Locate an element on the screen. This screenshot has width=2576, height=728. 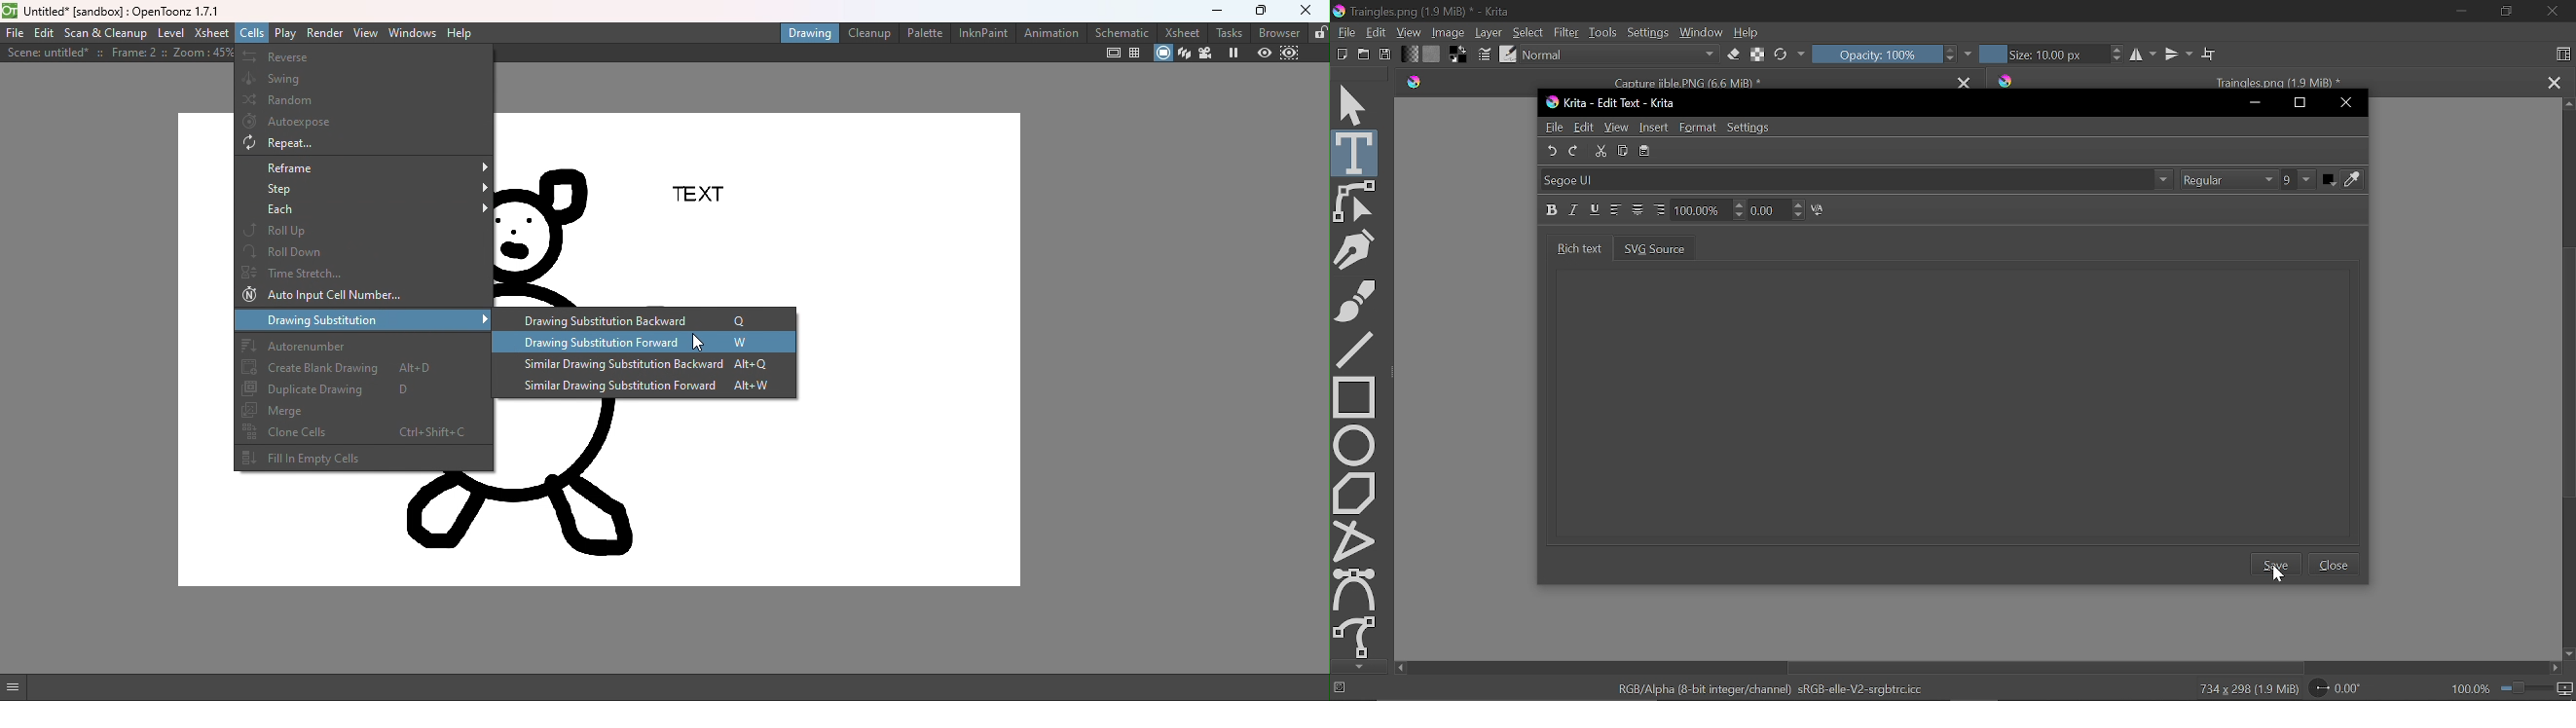
Regular is located at coordinates (2227, 180).